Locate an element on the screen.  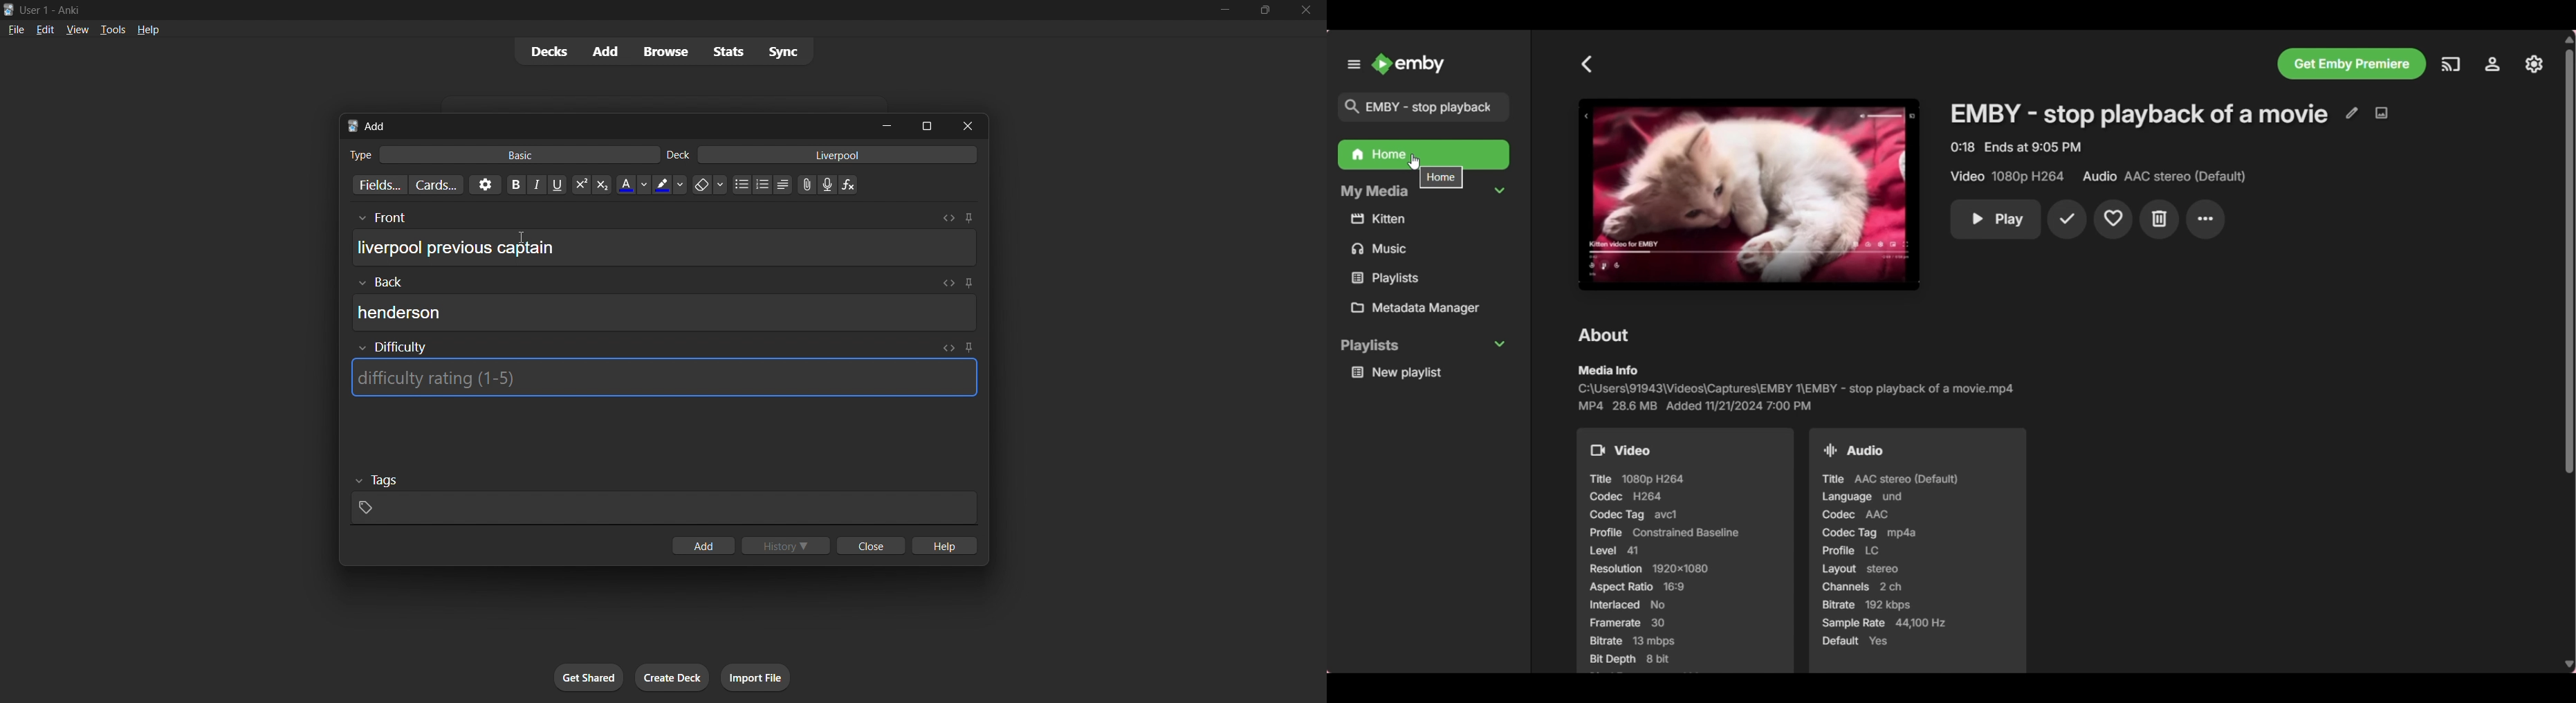
close is located at coordinates (868, 547).